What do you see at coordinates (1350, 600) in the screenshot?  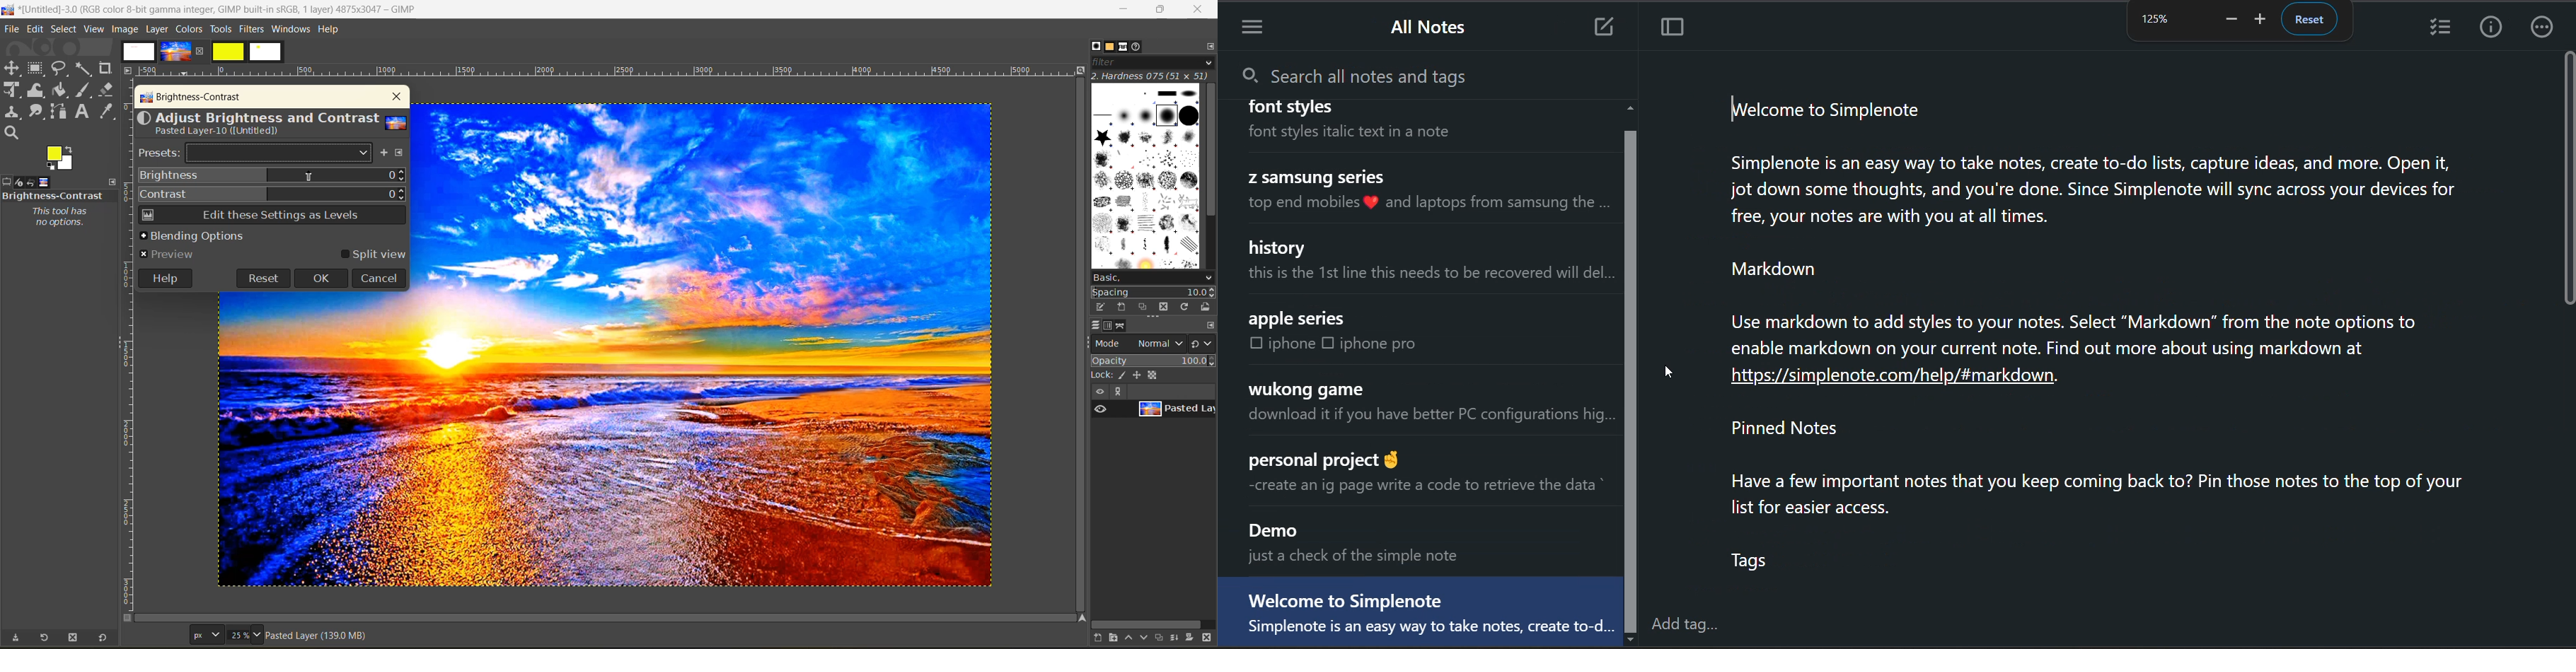 I see `Welcome to Simplenote` at bounding box center [1350, 600].